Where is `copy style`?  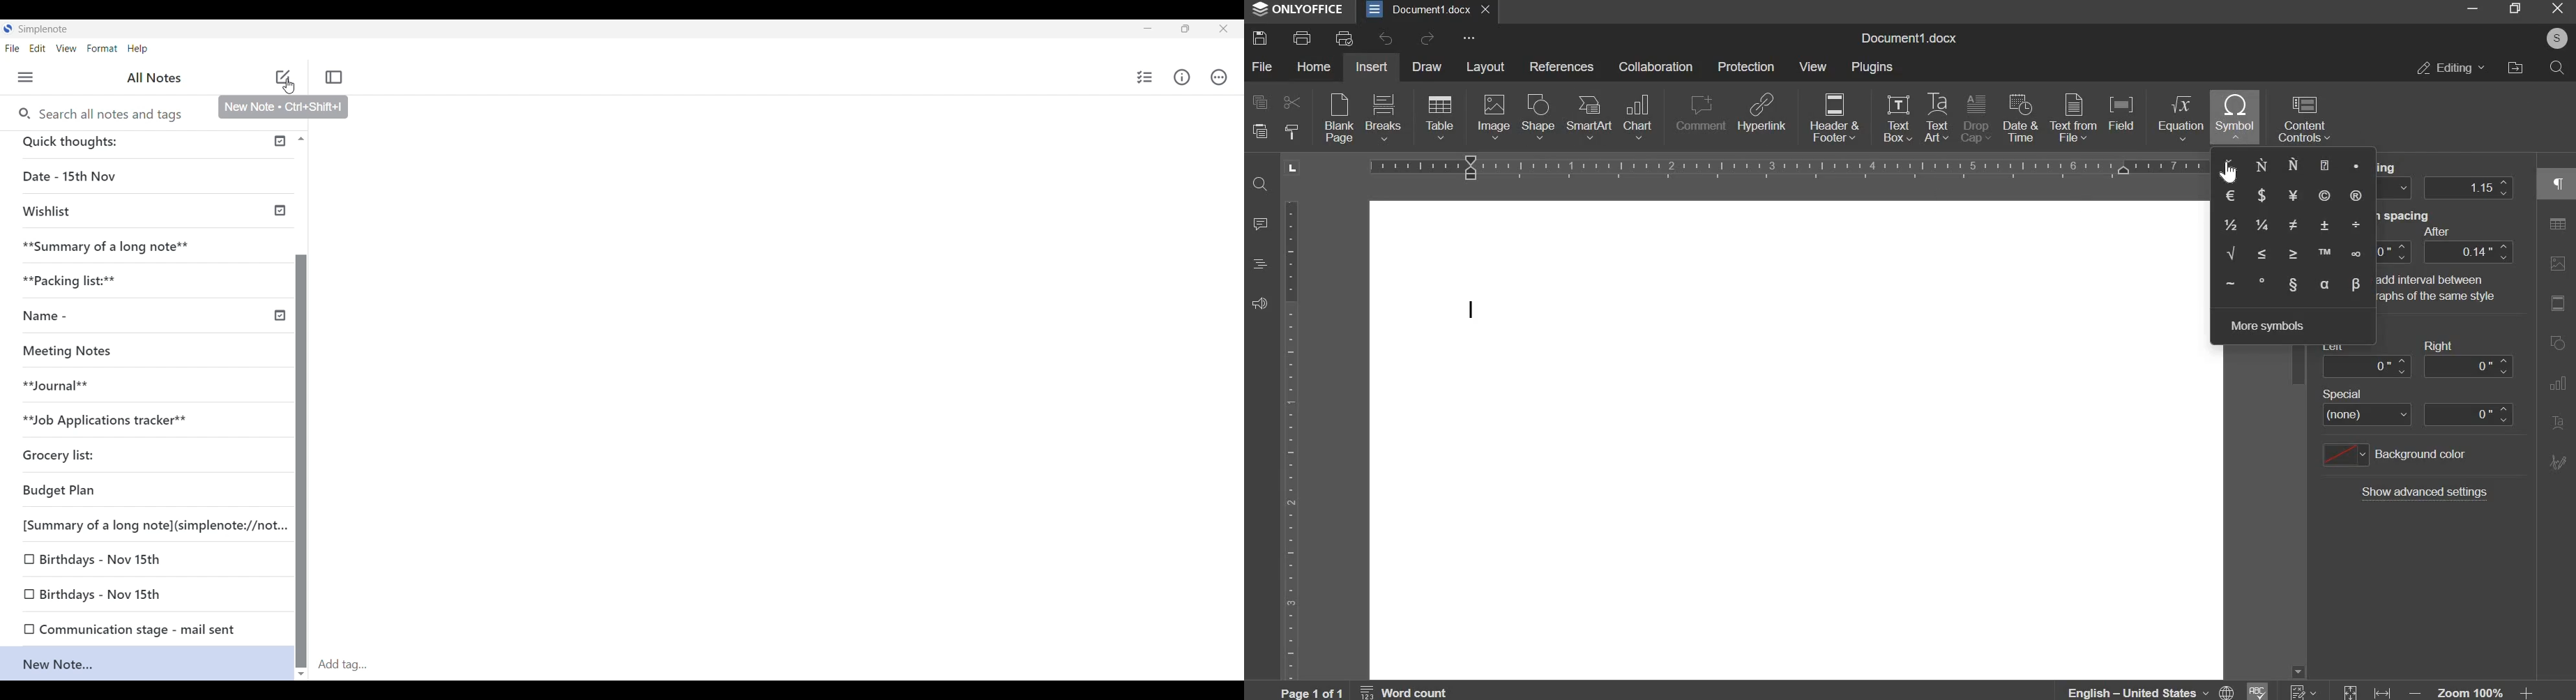
copy style is located at coordinates (1291, 130).